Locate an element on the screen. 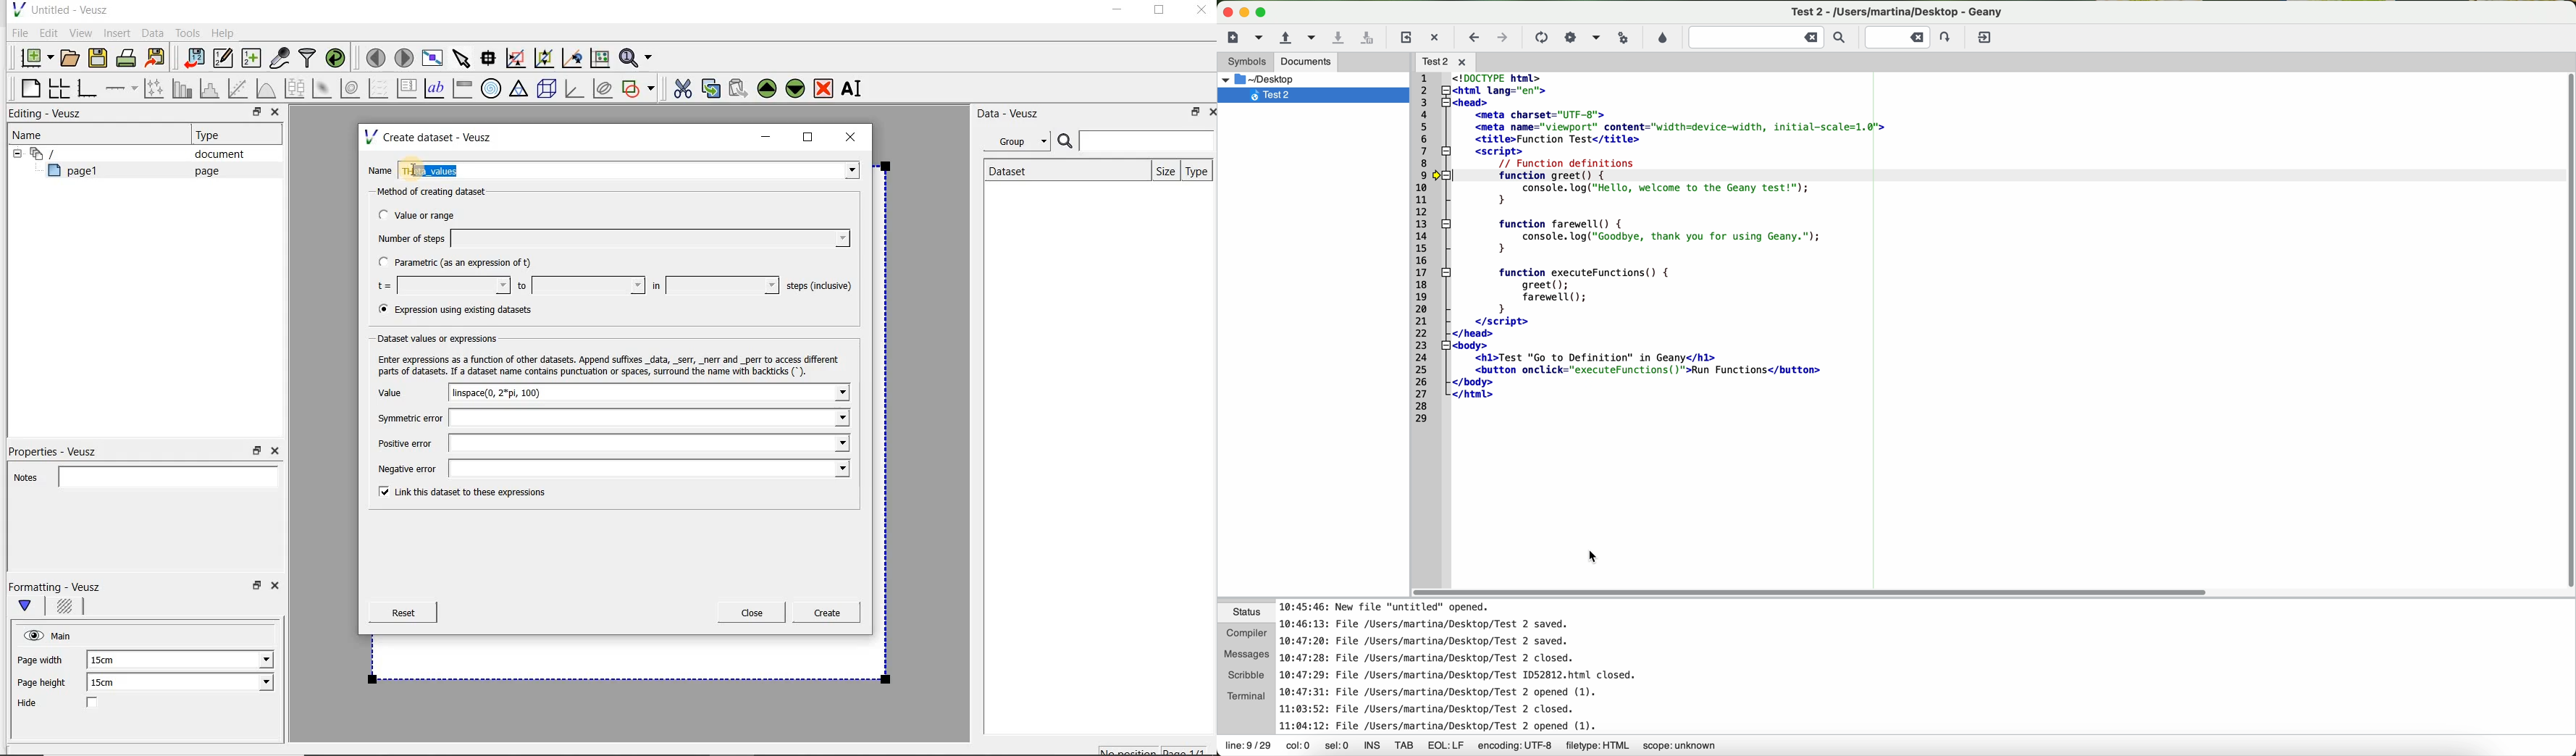  move to the next page is located at coordinates (404, 58).